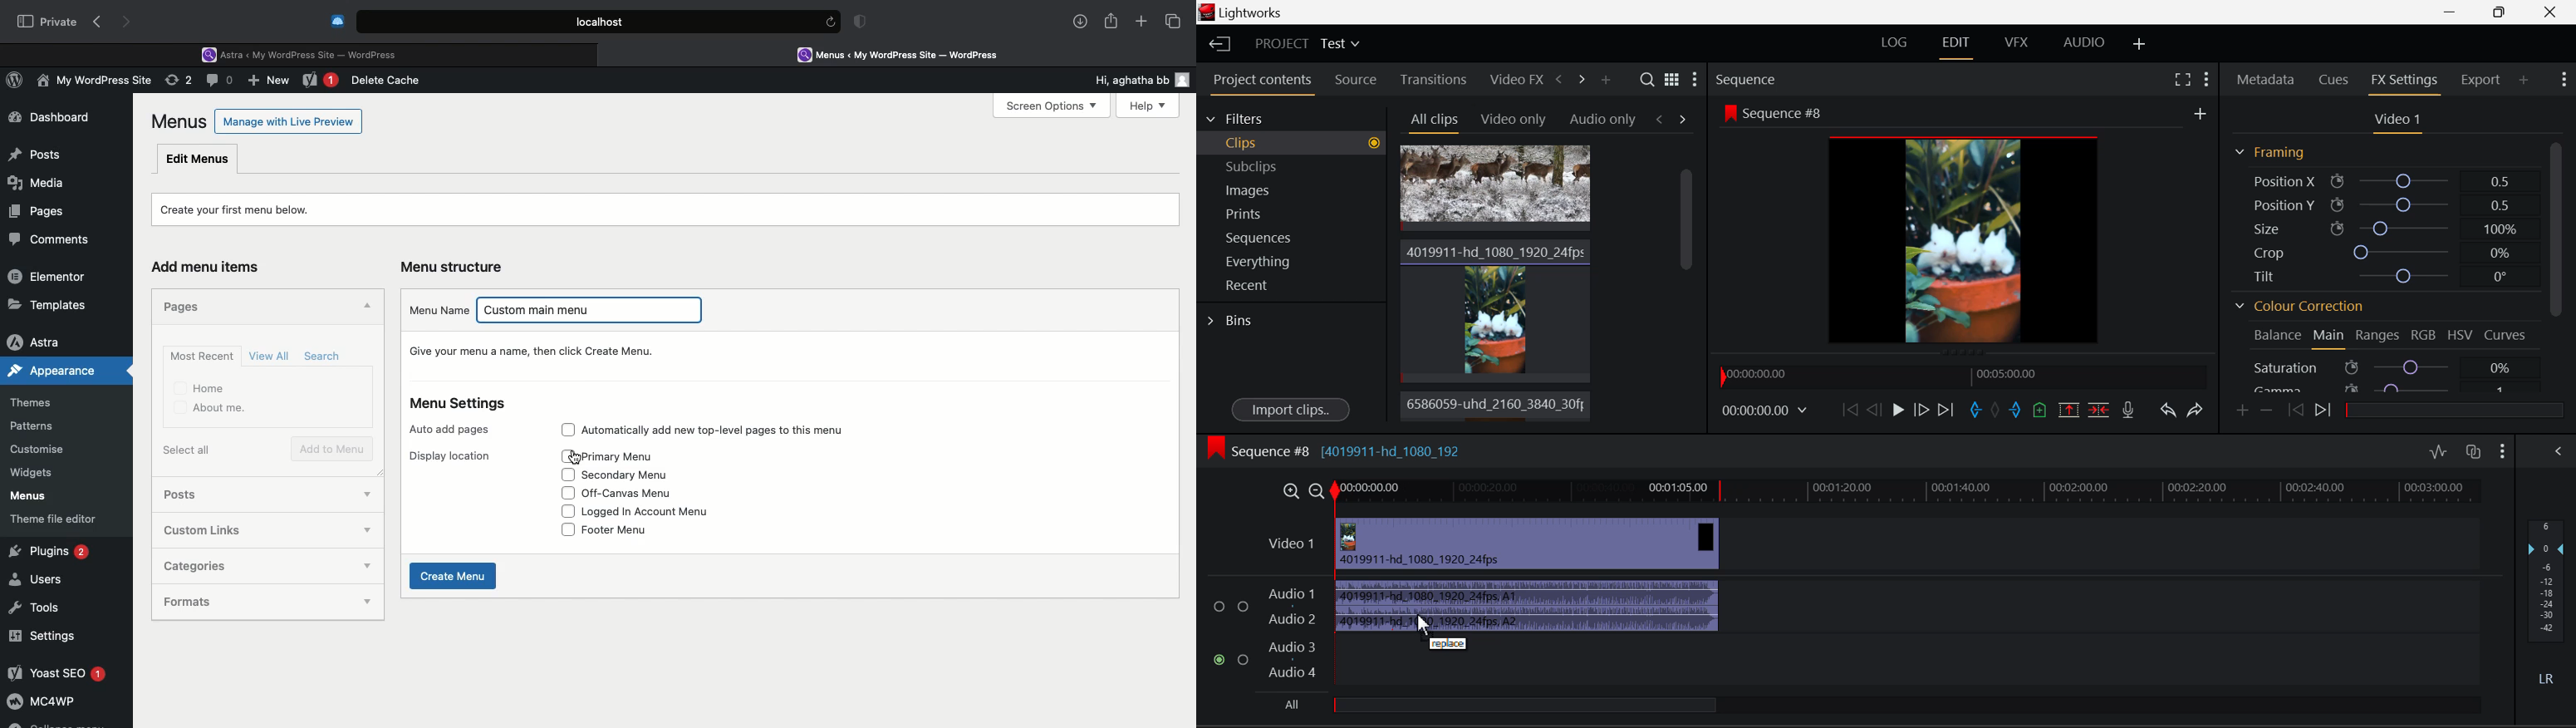  Describe the element at coordinates (2391, 179) in the screenshot. I see `Position X` at that location.